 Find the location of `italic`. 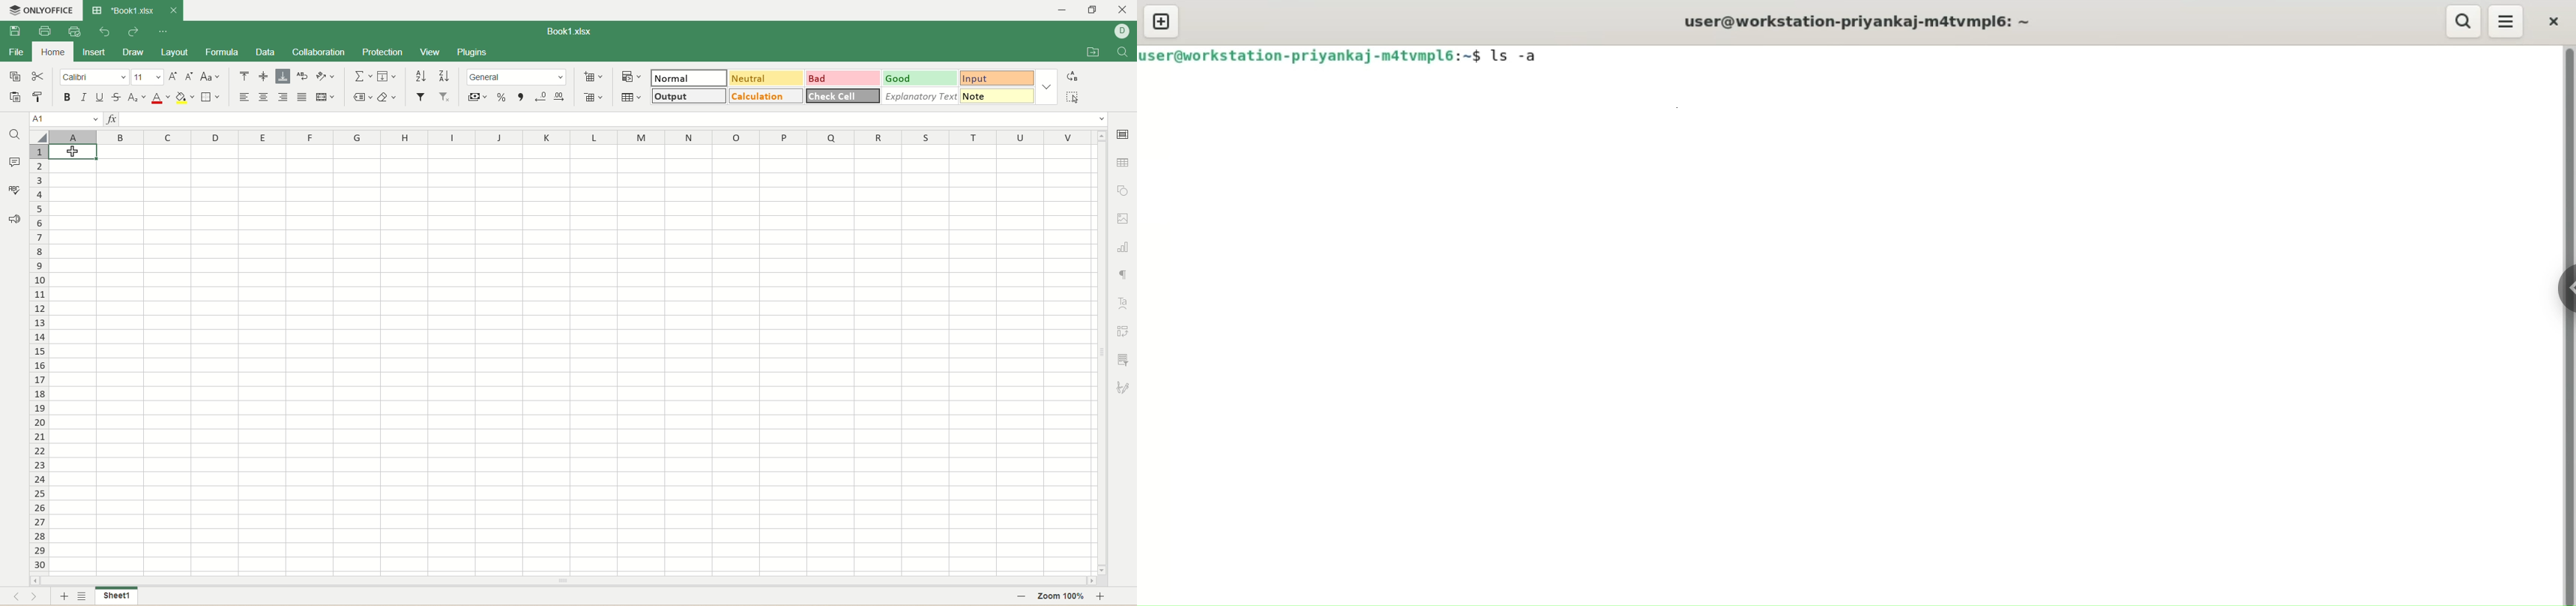

italic is located at coordinates (85, 97).